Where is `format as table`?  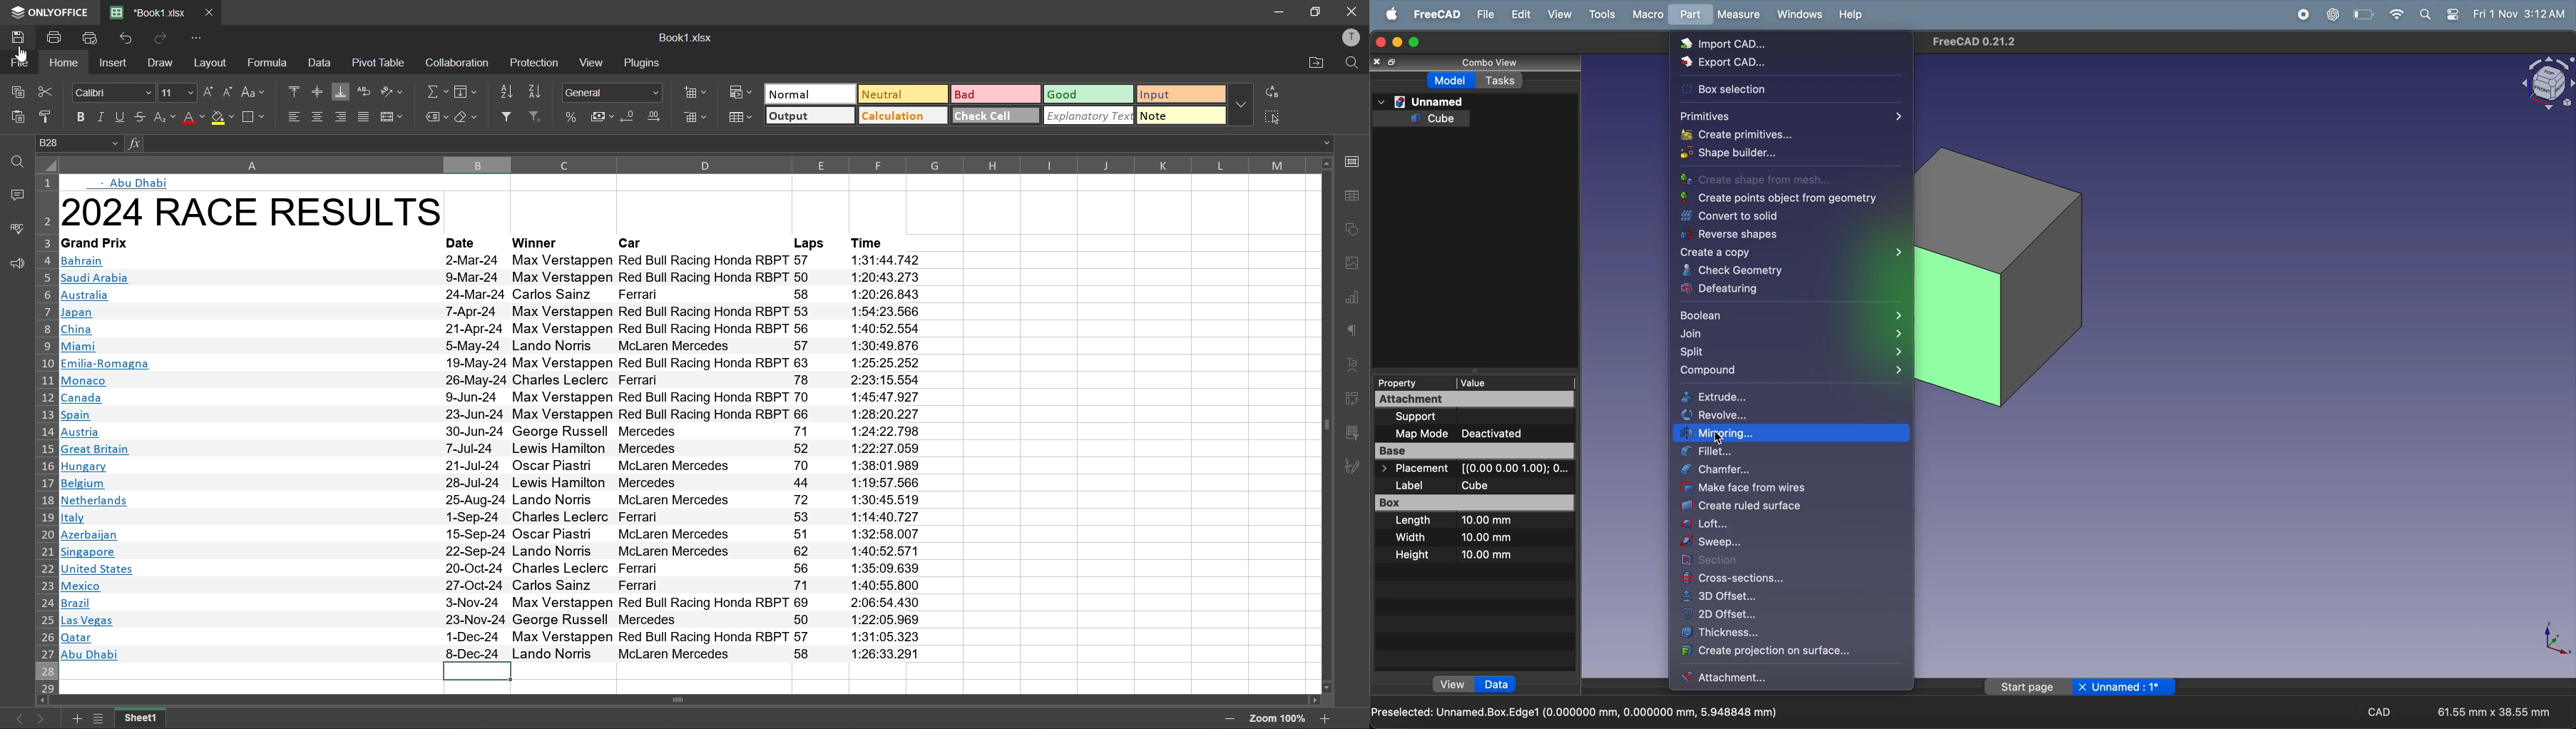 format as table is located at coordinates (742, 120).